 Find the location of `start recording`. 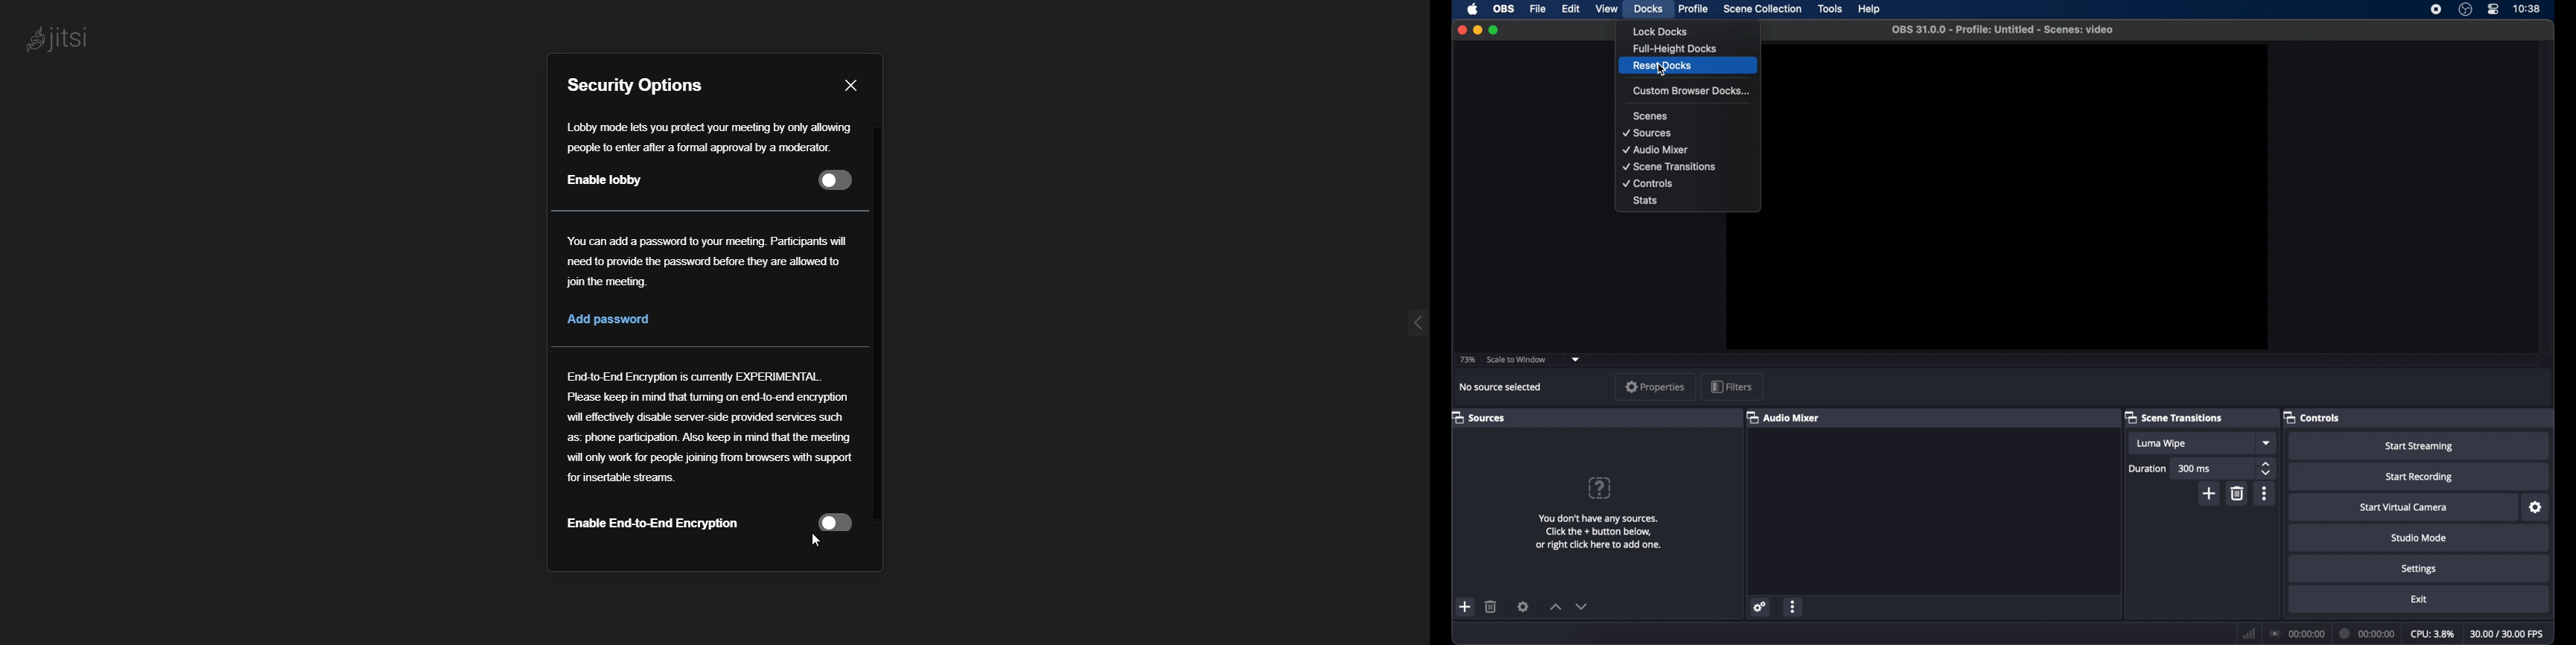

start recording is located at coordinates (2420, 477).